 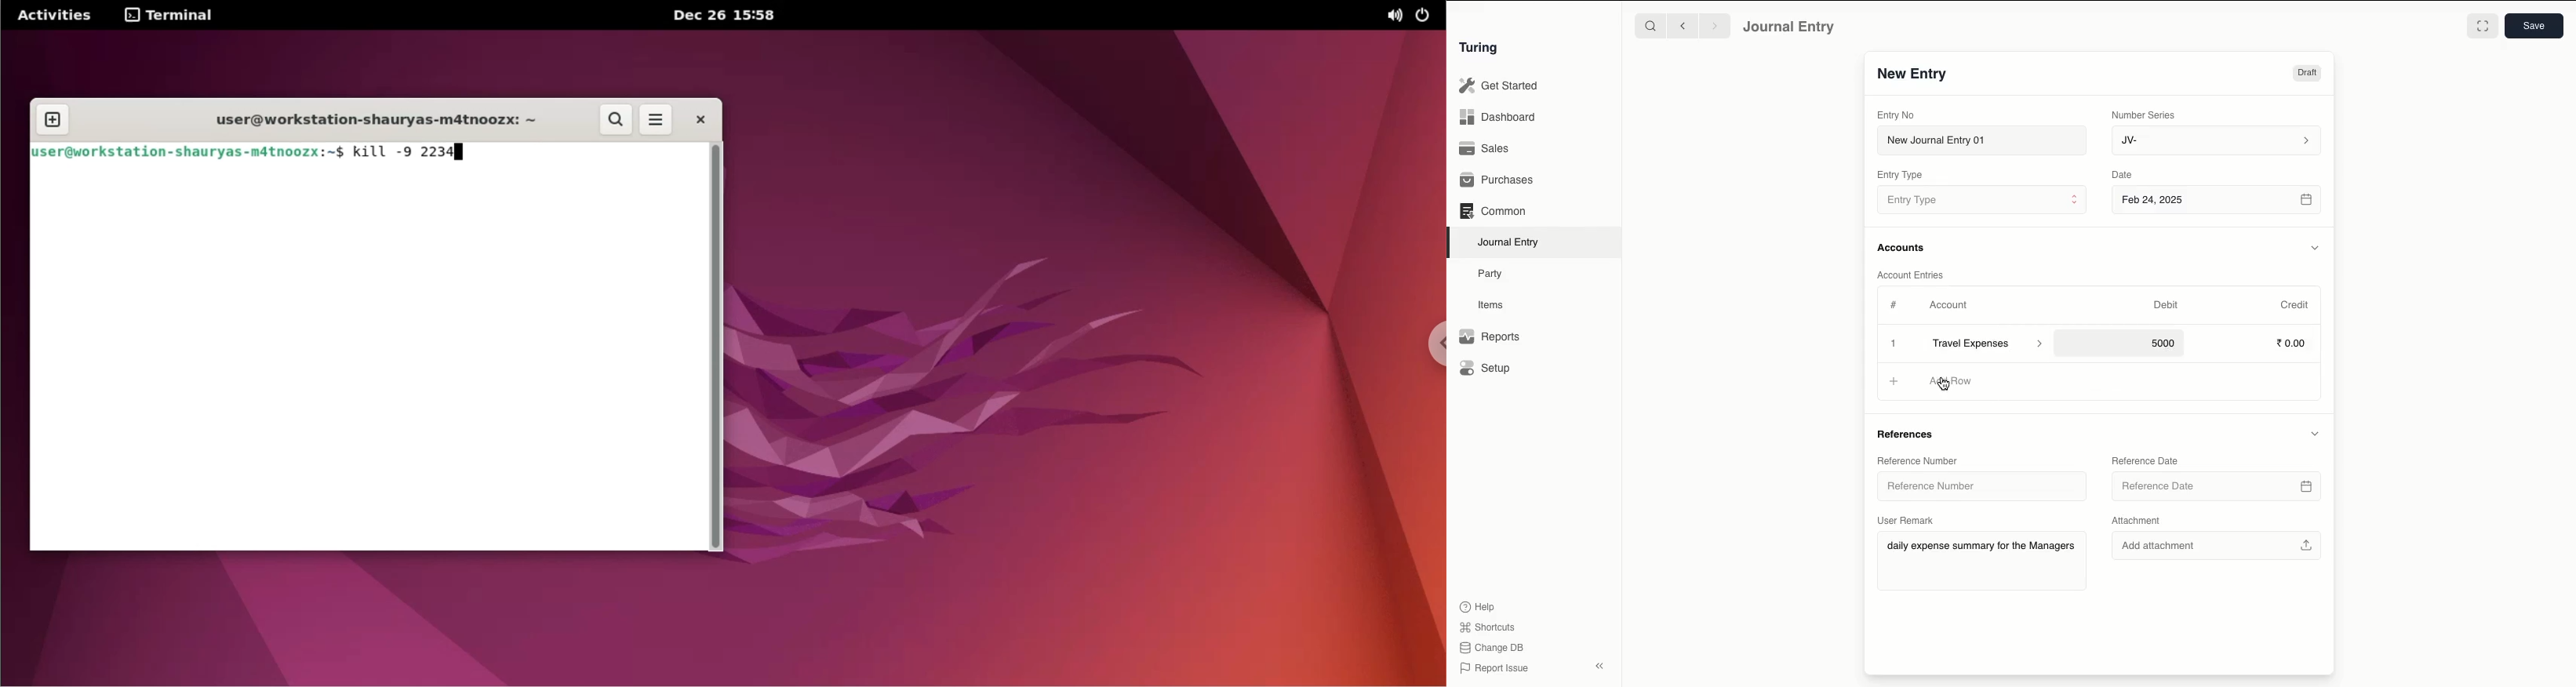 I want to click on Toggle between form and full width, so click(x=2483, y=26).